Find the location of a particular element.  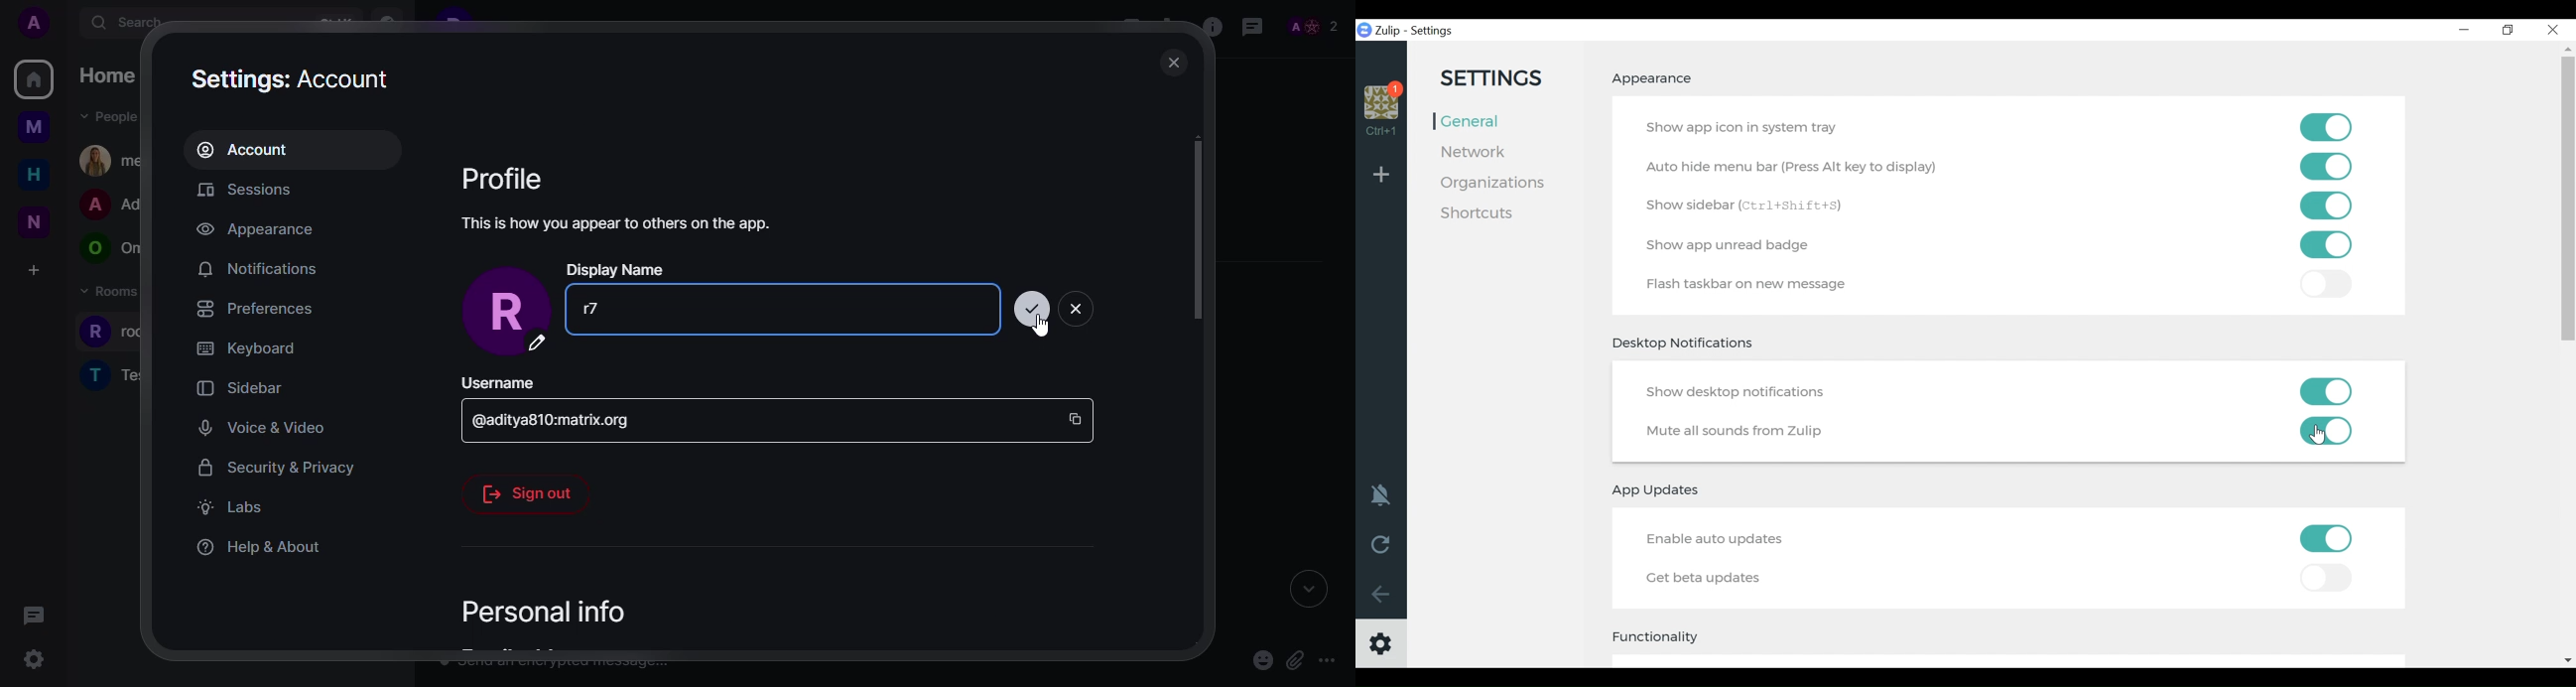

threads is located at coordinates (33, 617).